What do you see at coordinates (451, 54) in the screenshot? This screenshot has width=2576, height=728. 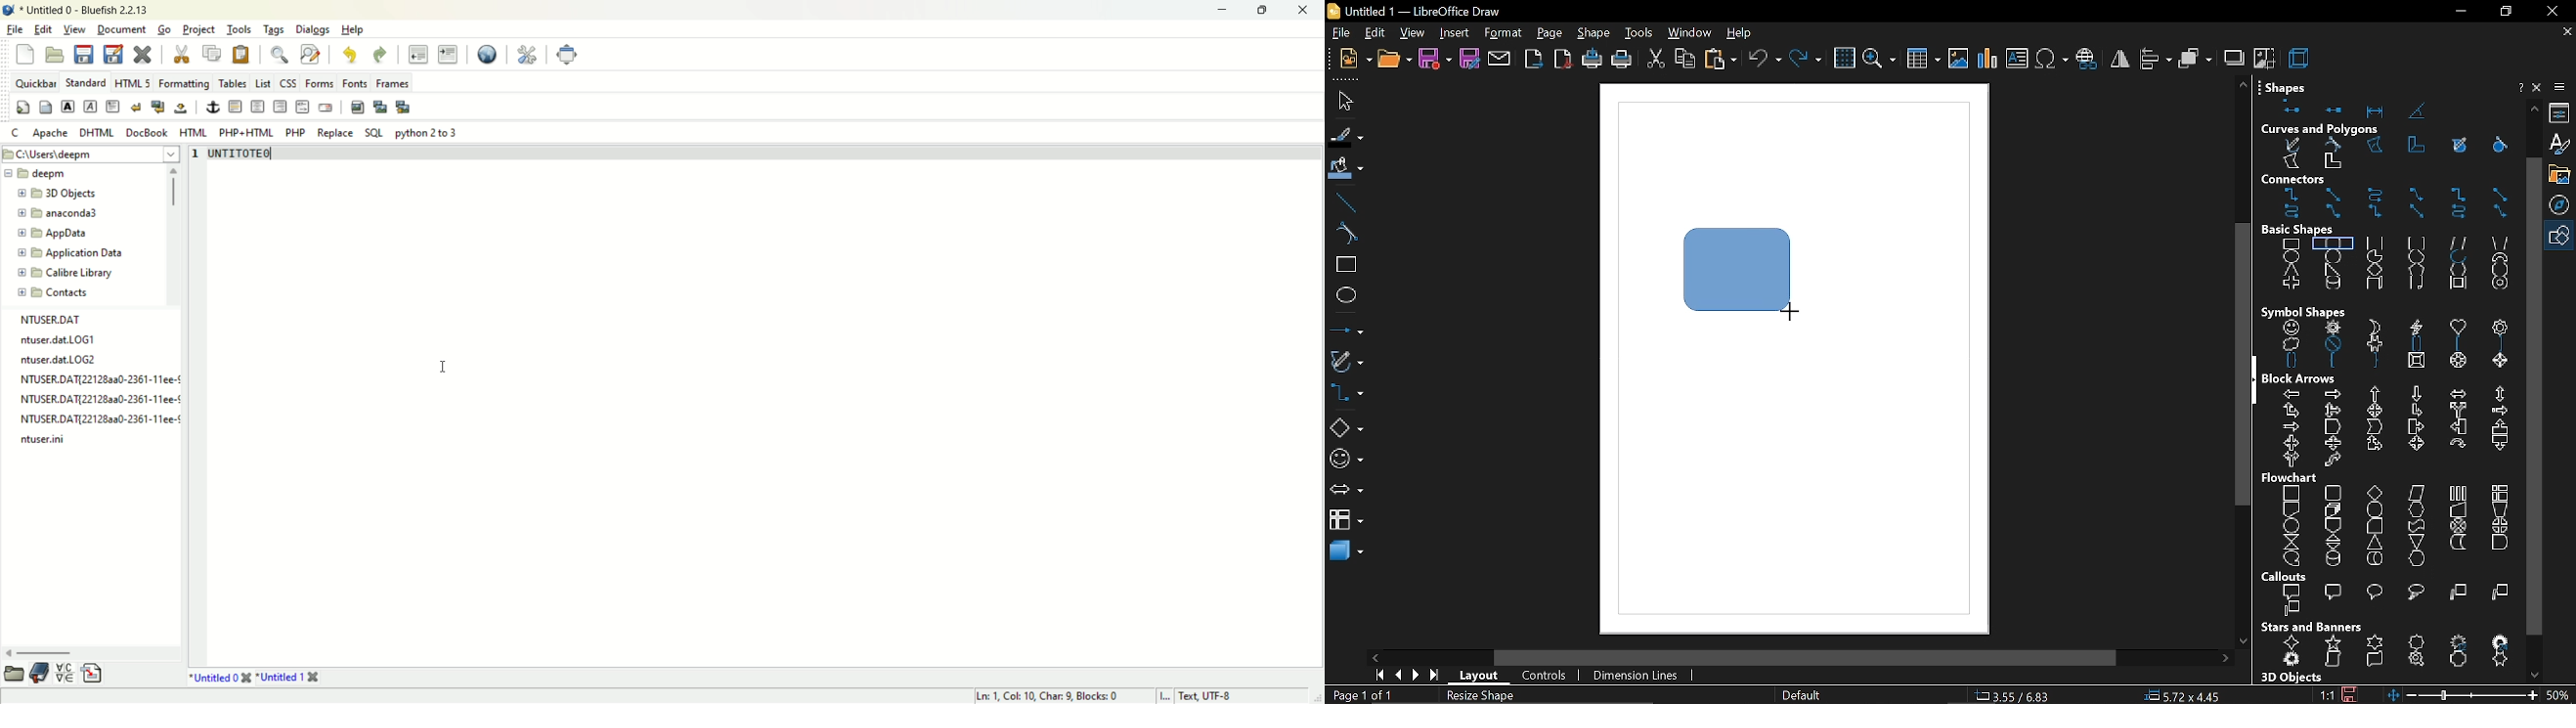 I see `indent` at bounding box center [451, 54].